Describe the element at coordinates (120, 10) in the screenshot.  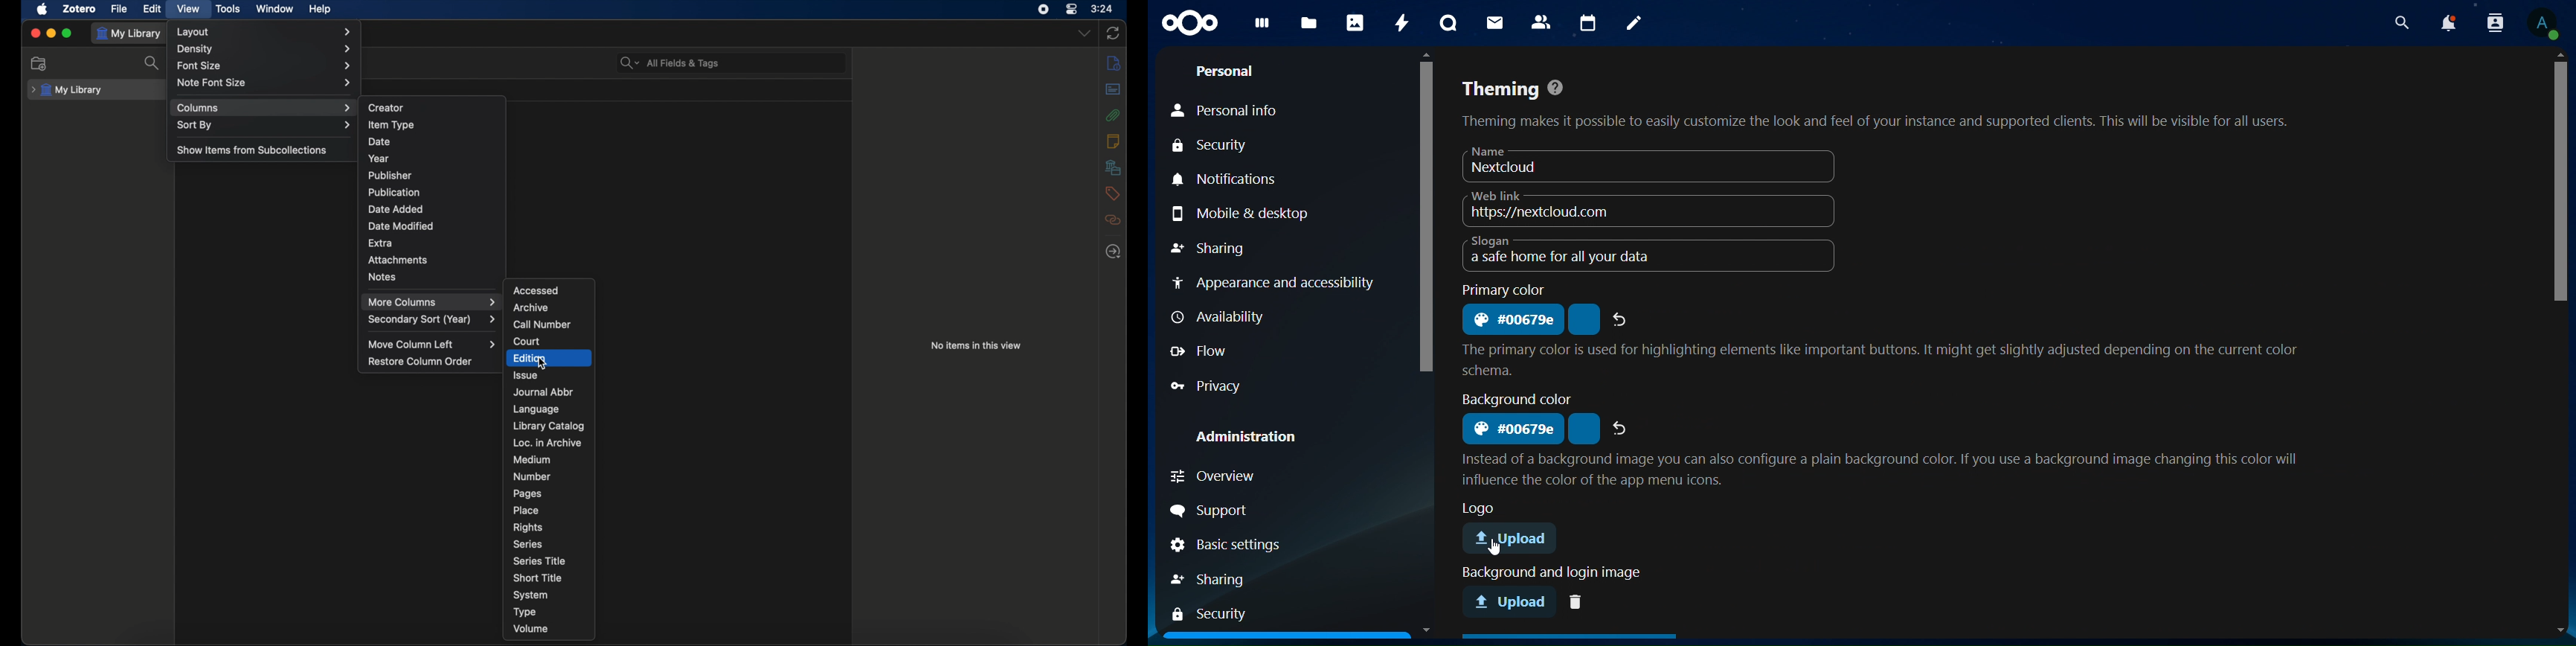
I see `file` at that location.